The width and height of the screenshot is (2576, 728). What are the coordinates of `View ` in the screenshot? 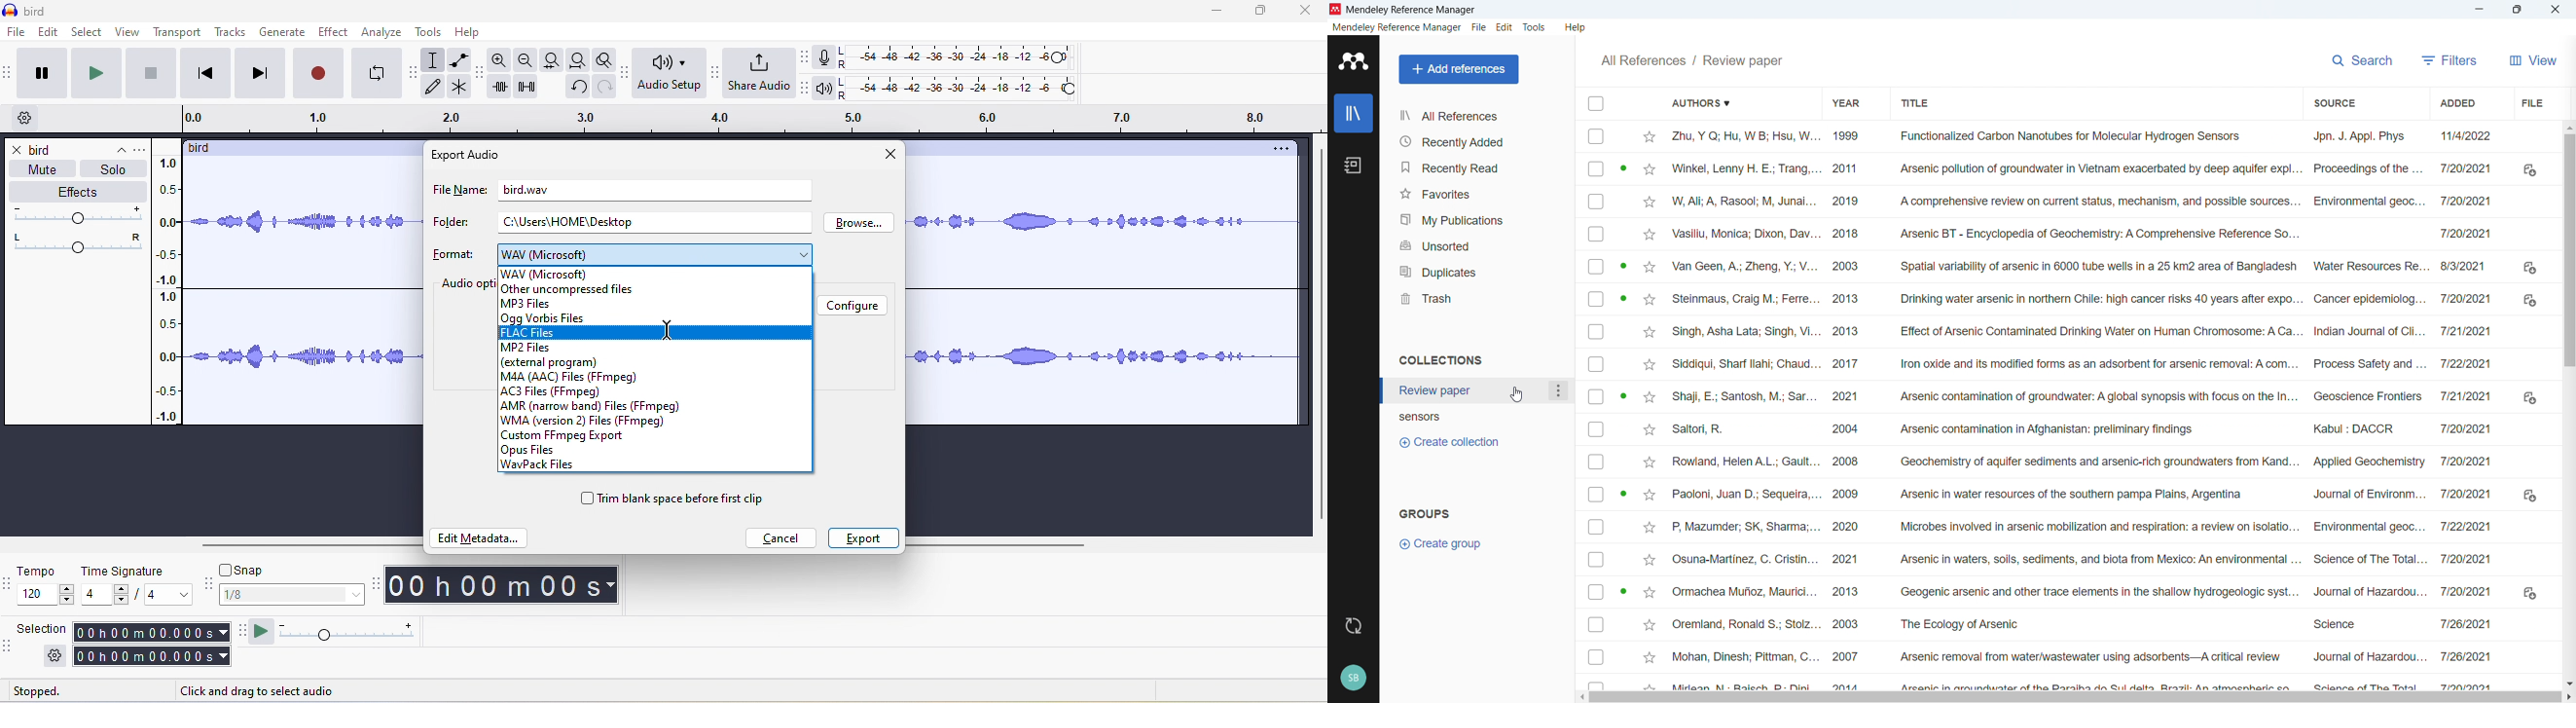 It's located at (2531, 60).